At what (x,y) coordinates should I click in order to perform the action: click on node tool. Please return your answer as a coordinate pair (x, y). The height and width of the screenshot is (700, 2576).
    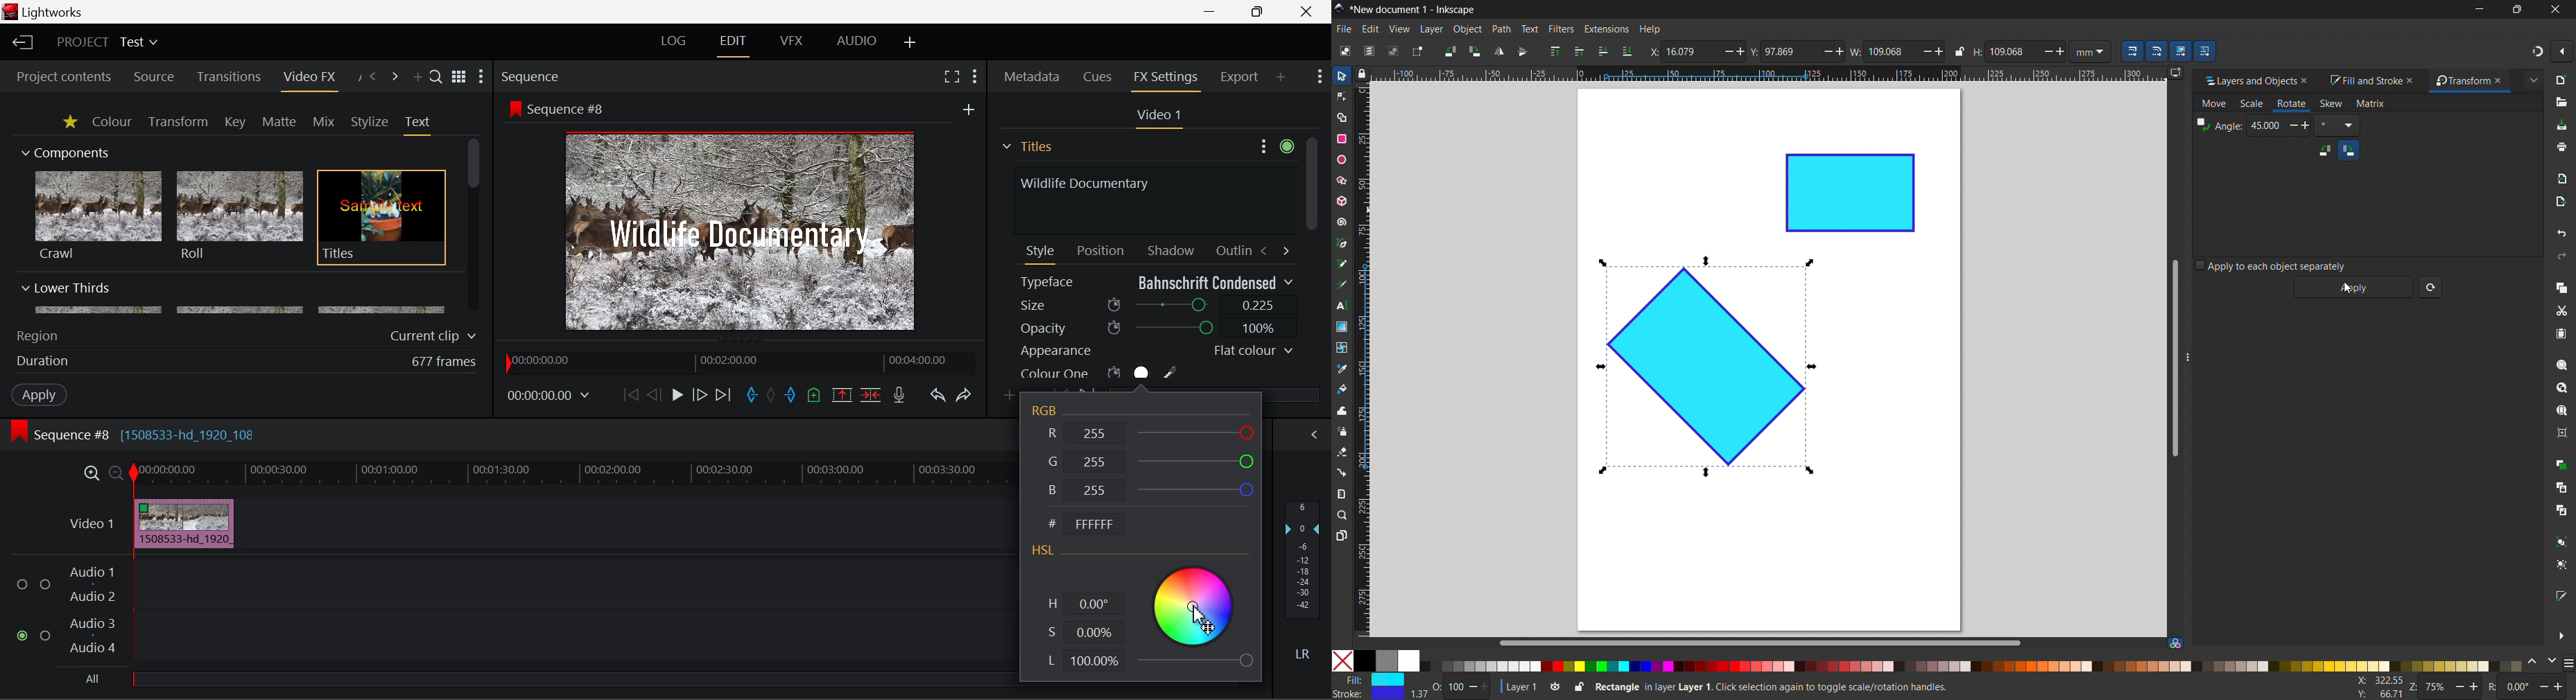
    Looking at the image, I should click on (1341, 95).